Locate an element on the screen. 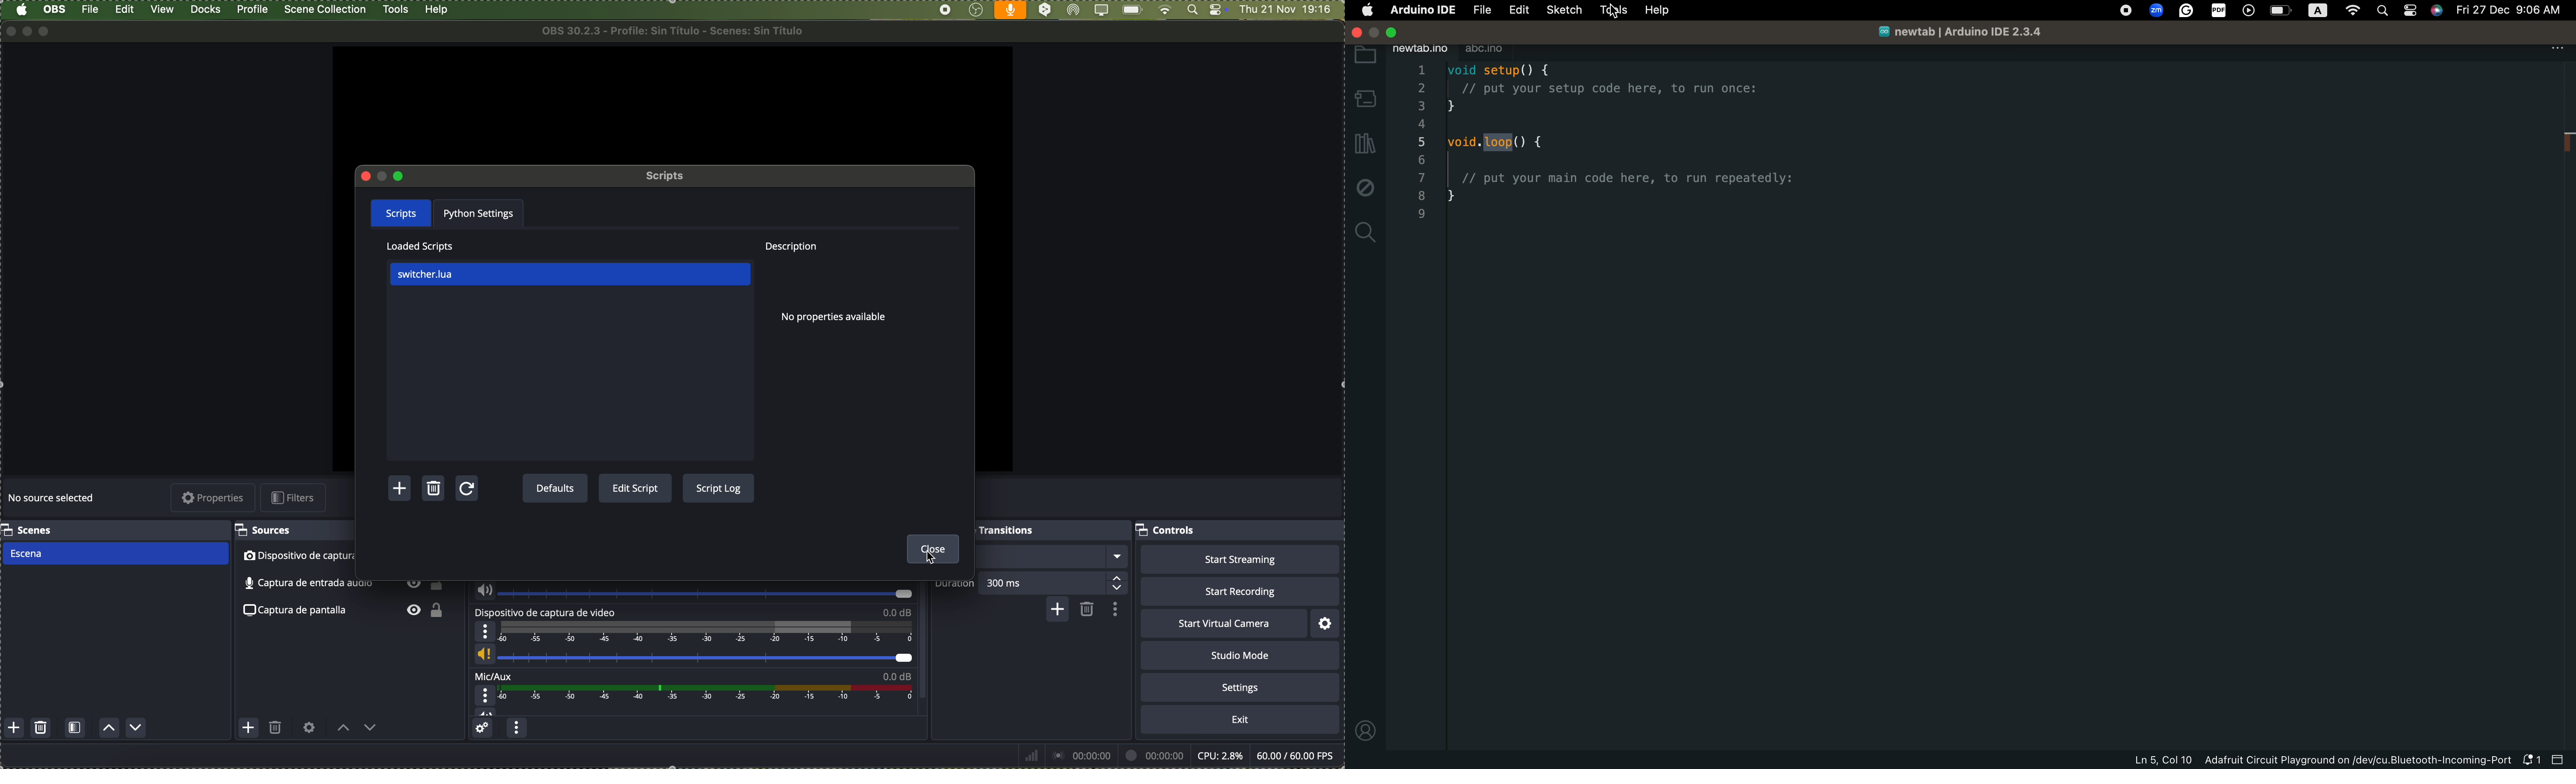 The width and height of the screenshot is (2576, 784). docks is located at coordinates (206, 10).